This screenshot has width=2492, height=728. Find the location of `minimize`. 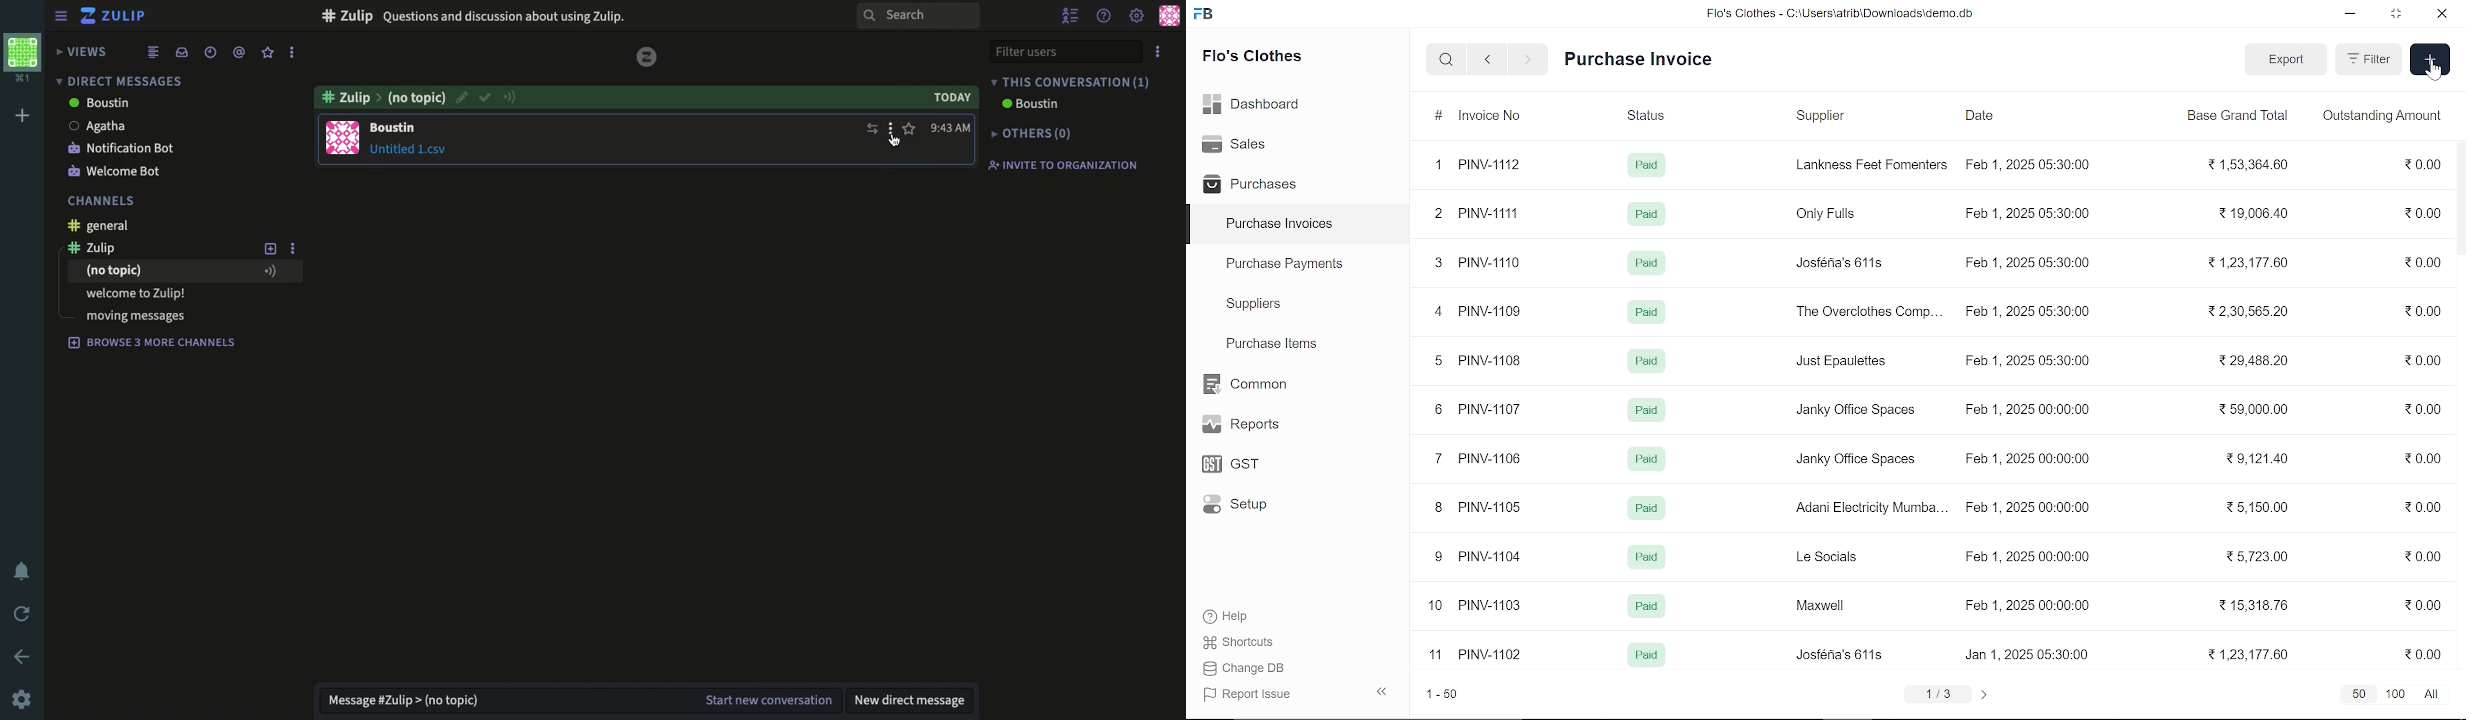

minimize is located at coordinates (2348, 14).